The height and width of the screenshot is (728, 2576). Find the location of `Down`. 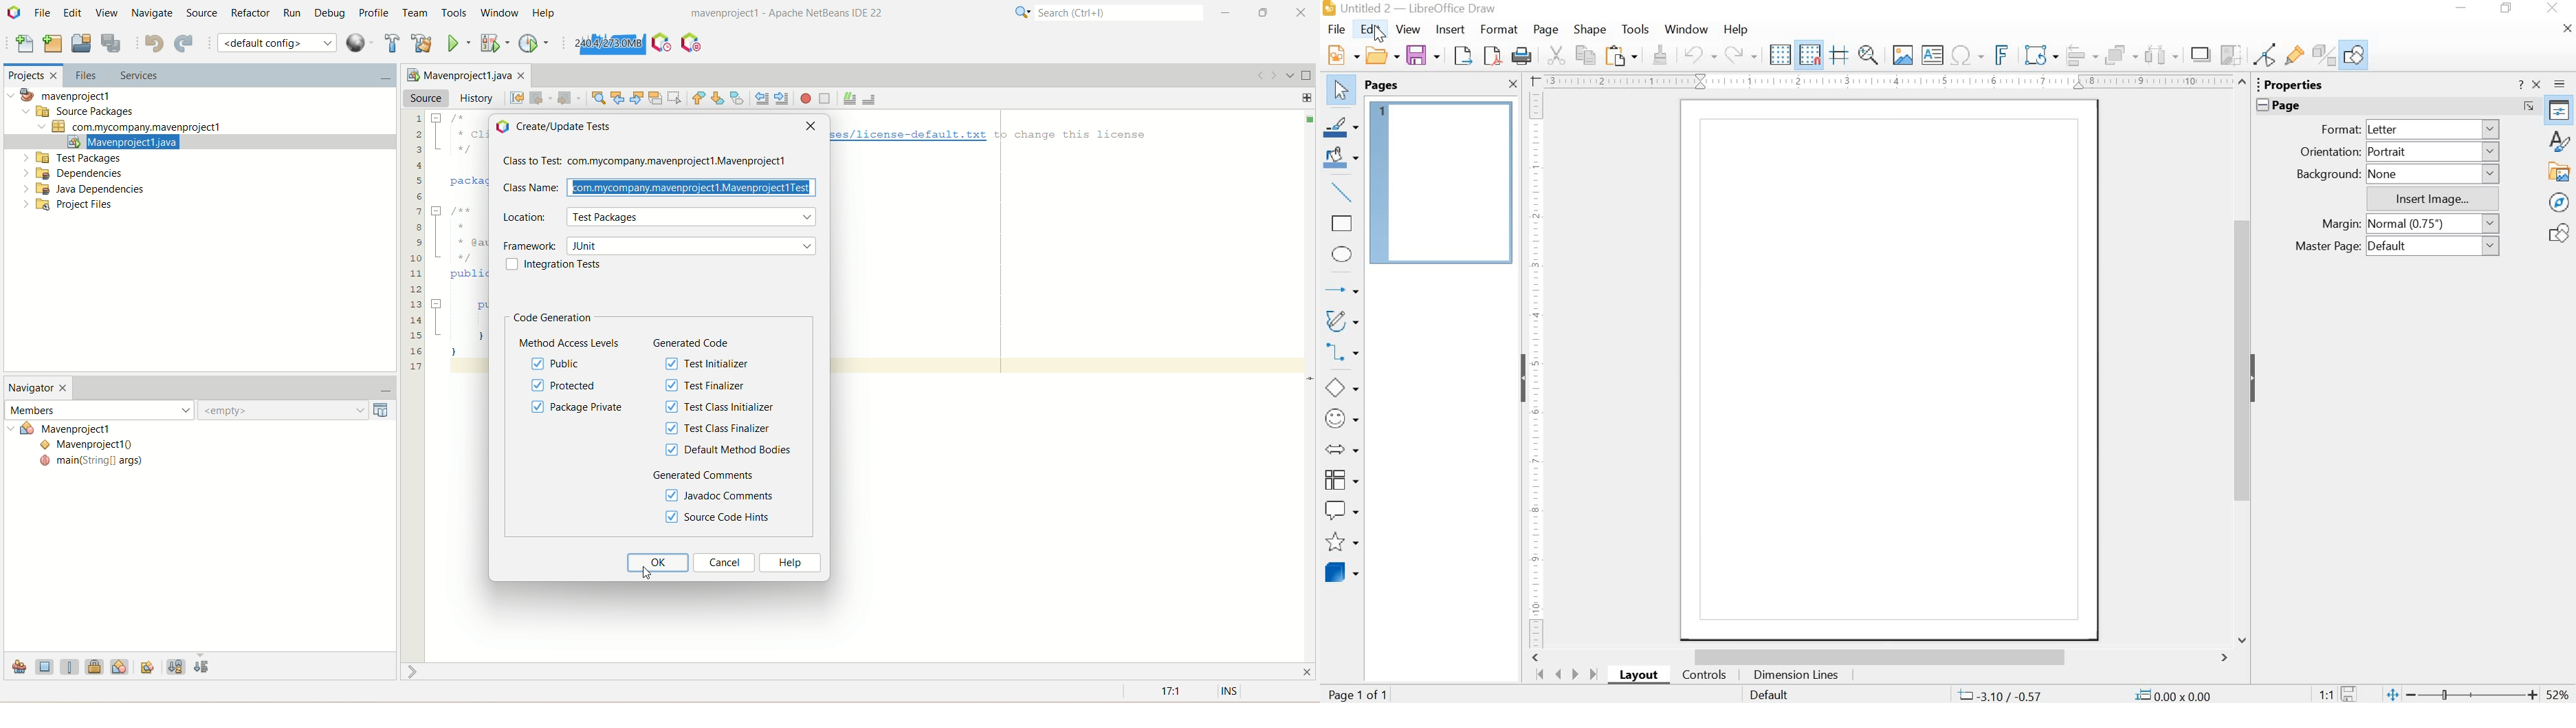

Down is located at coordinates (2242, 639).